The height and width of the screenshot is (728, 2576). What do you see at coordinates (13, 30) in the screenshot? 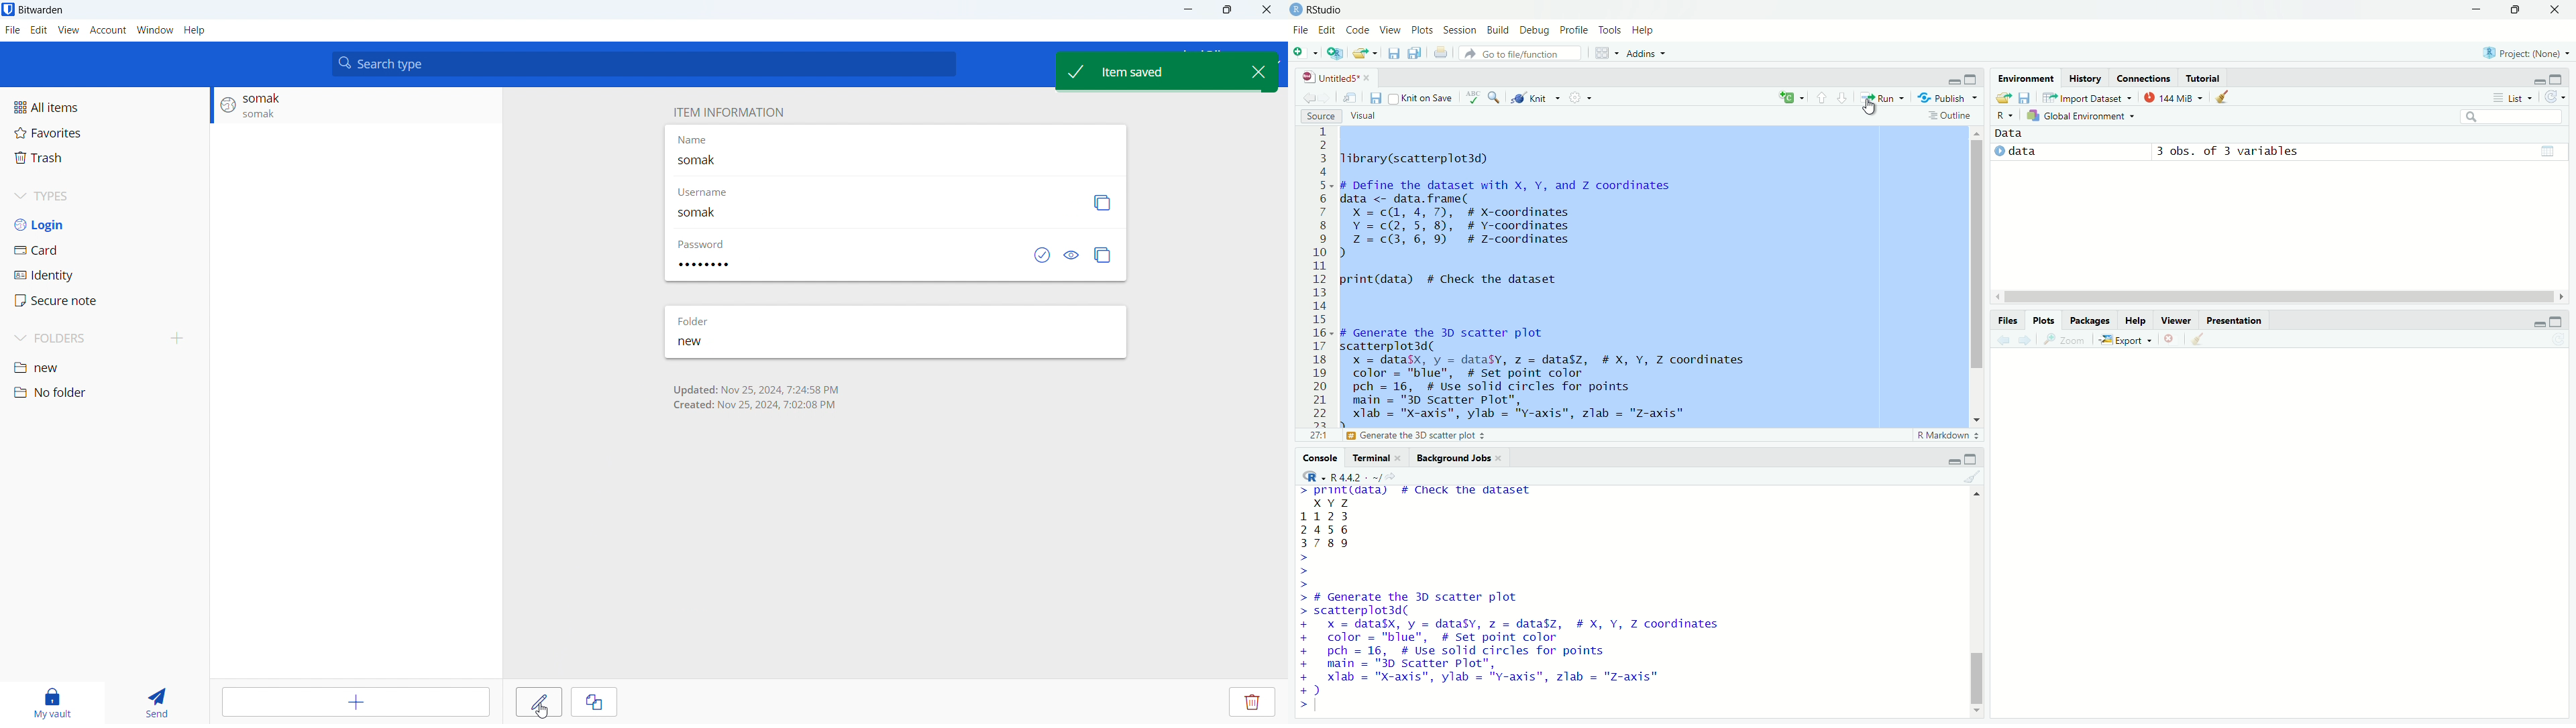
I see `file` at bounding box center [13, 30].